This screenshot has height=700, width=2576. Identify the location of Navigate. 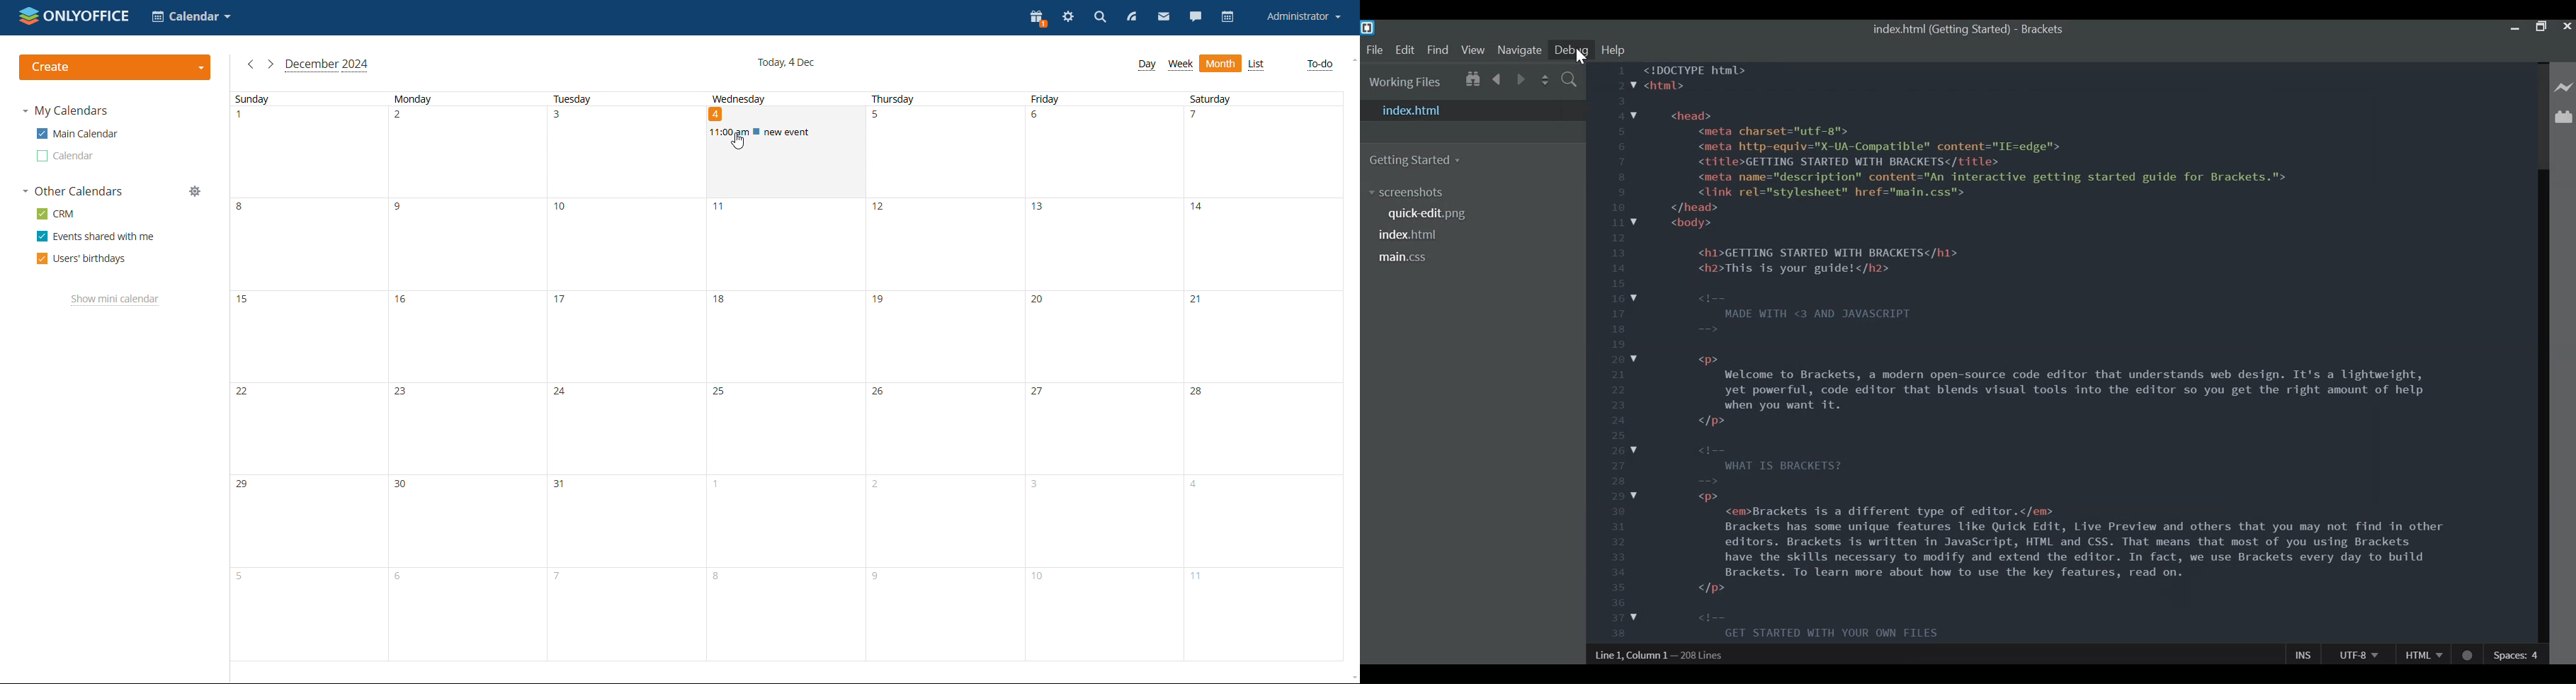
(1519, 50).